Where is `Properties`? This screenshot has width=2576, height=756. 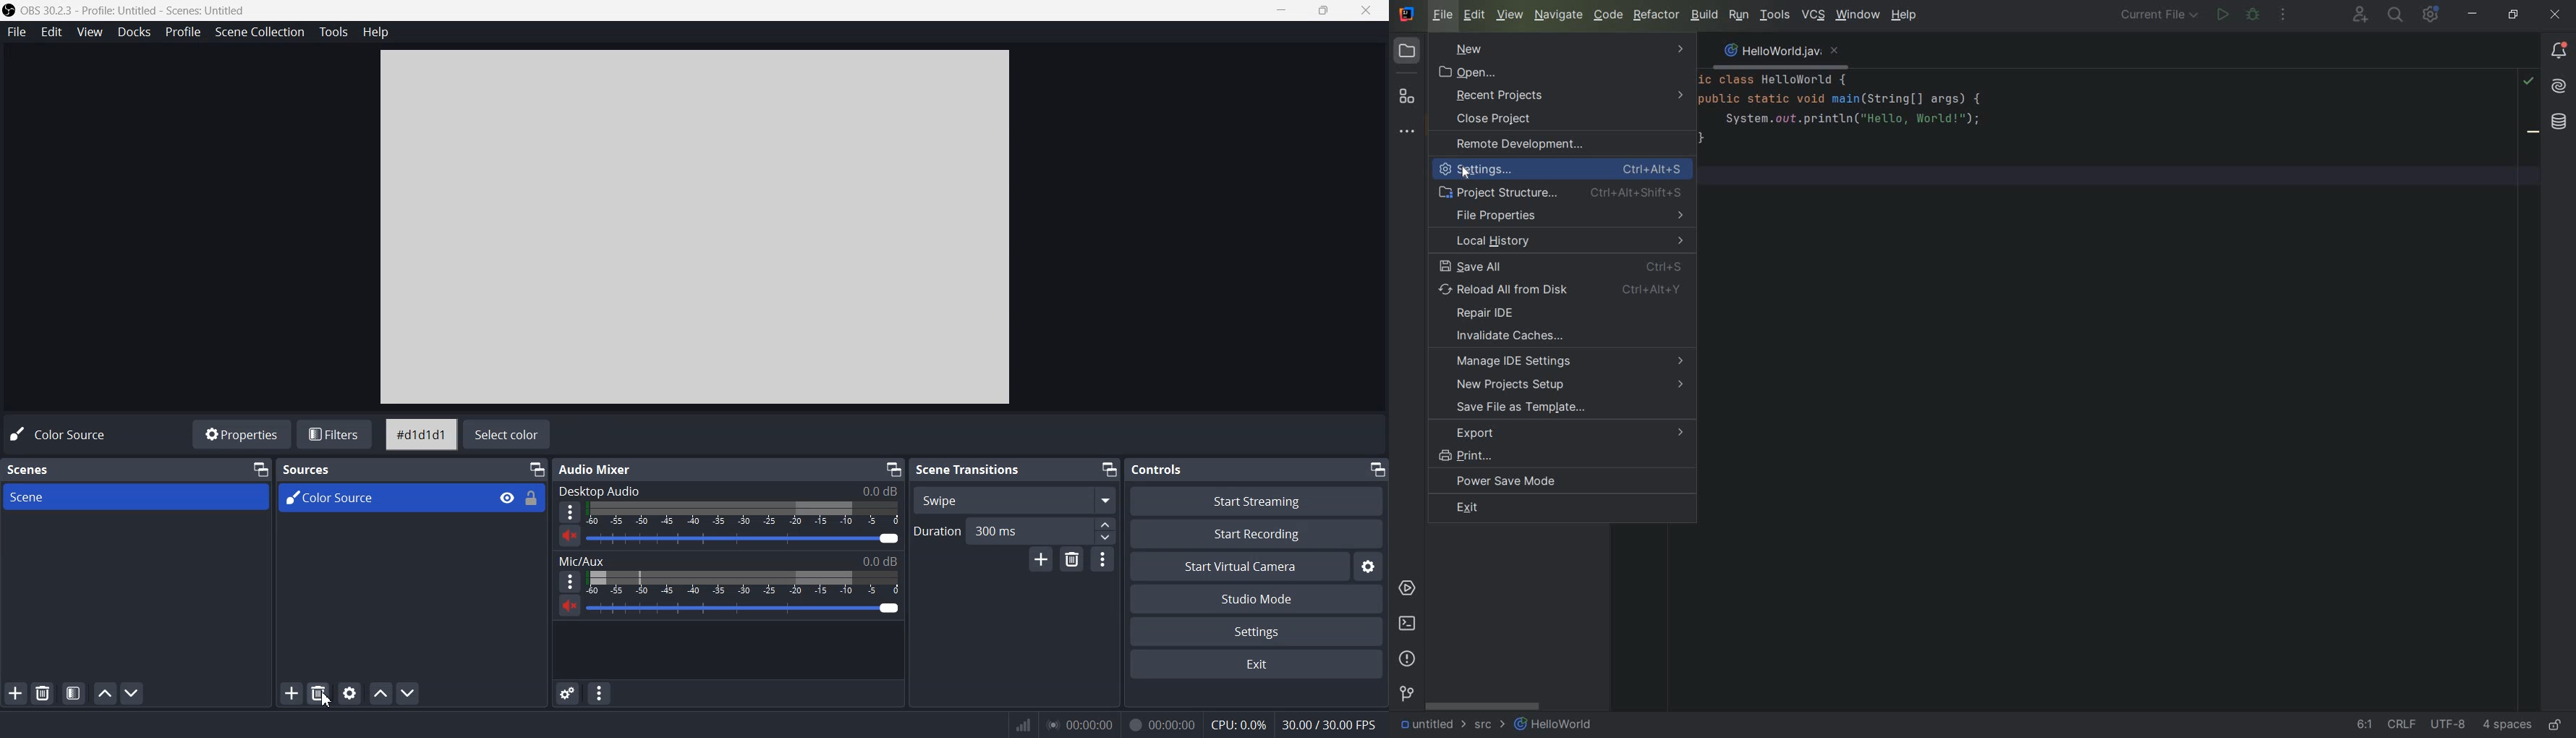
Properties is located at coordinates (239, 434).